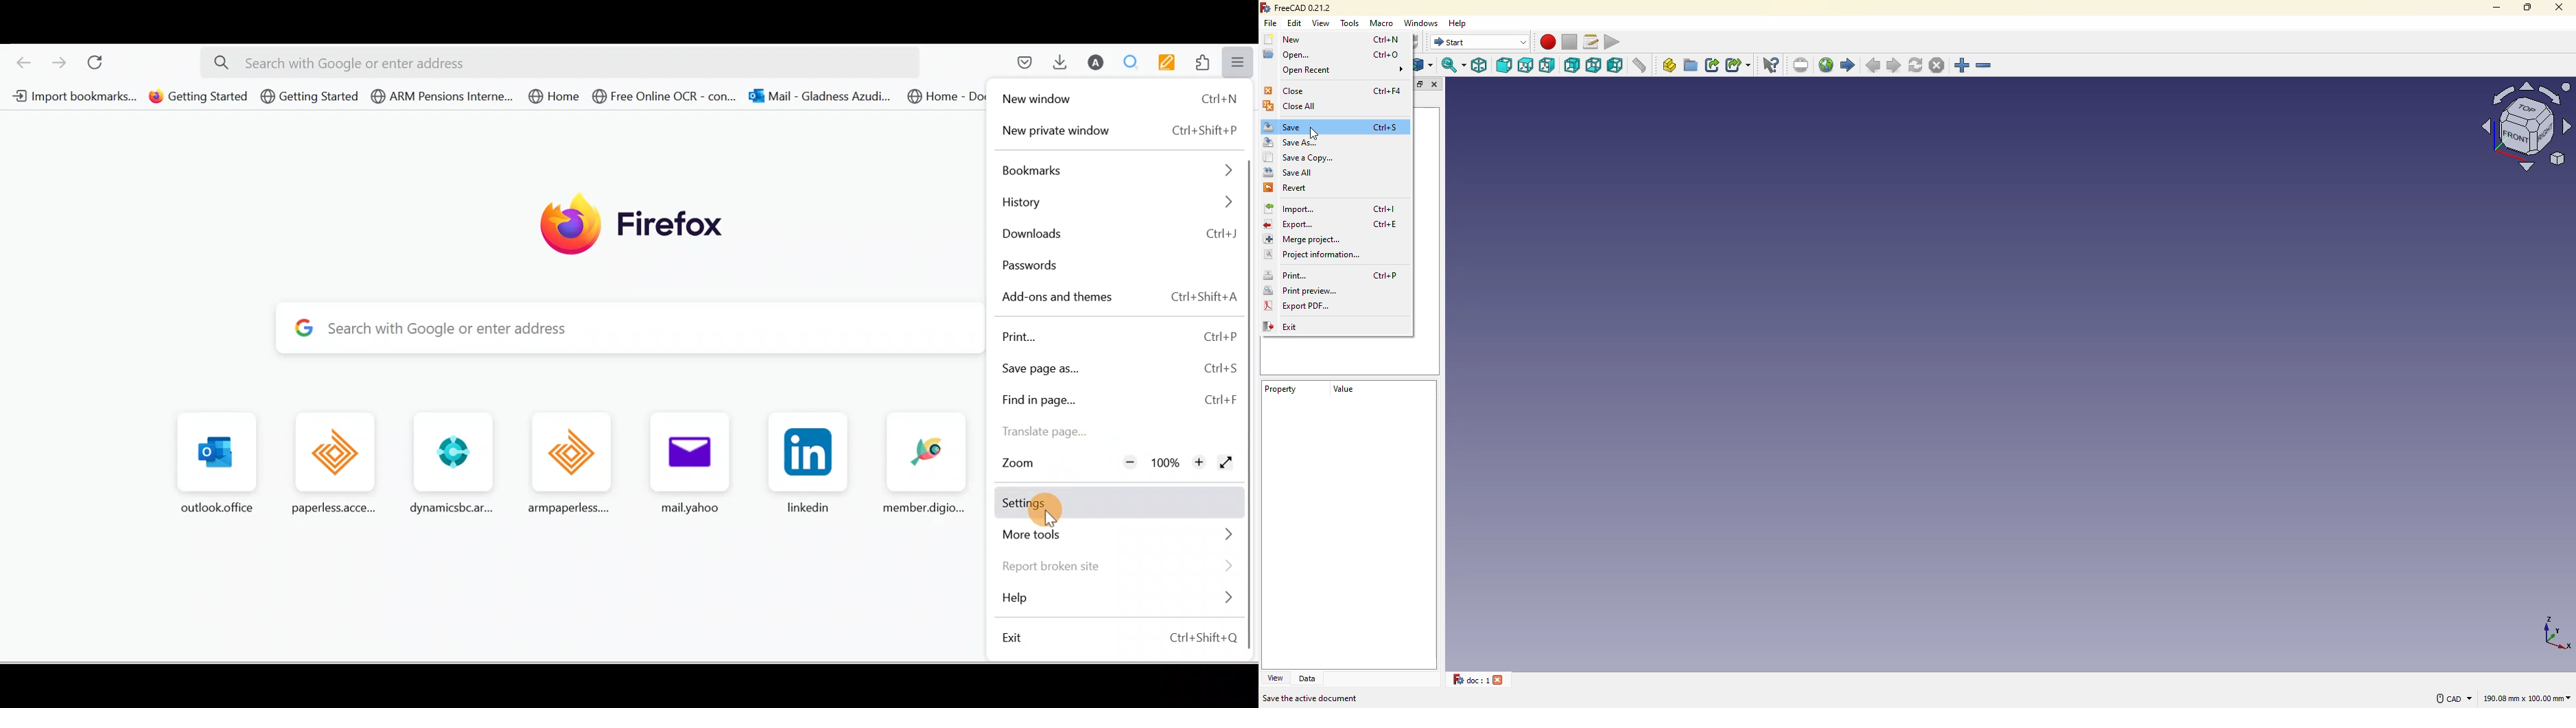 This screenshot has height=728, width=2576. I want to click on Report broken site, so click(1118, 564).